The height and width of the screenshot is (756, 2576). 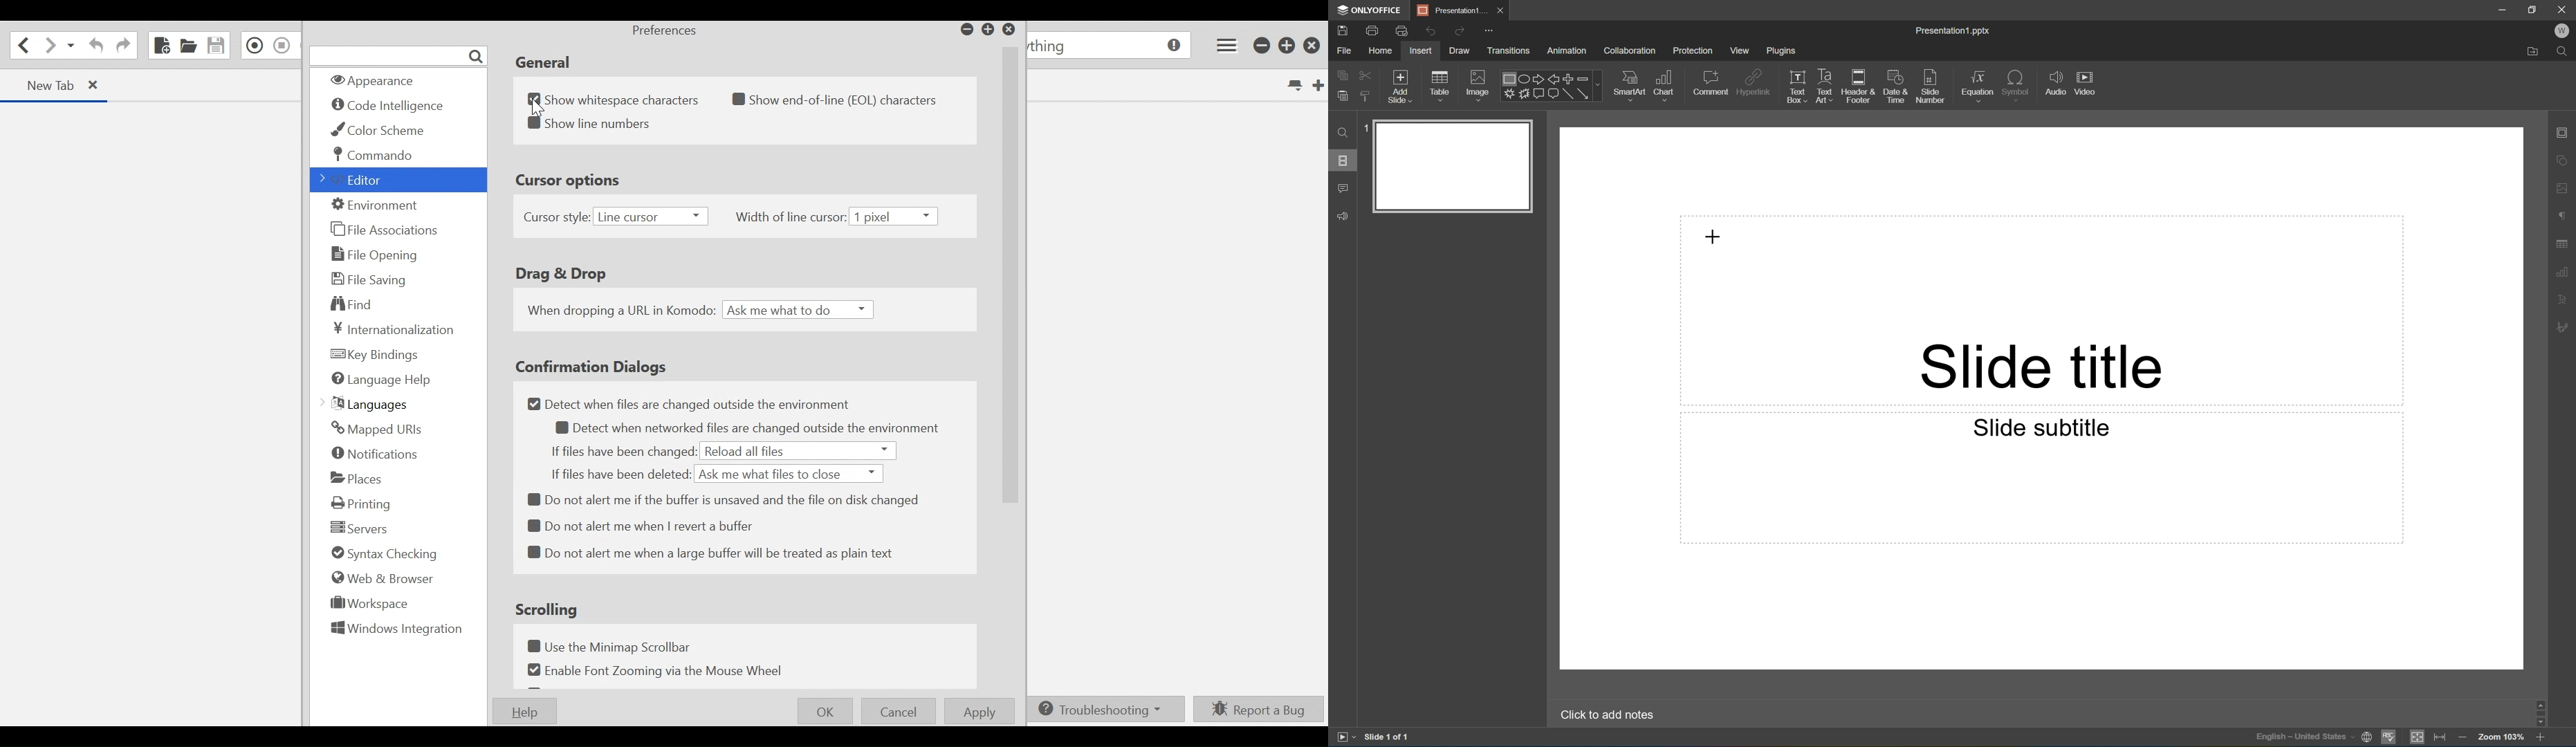 I want to click on Save, so click(x=1341, y=30).